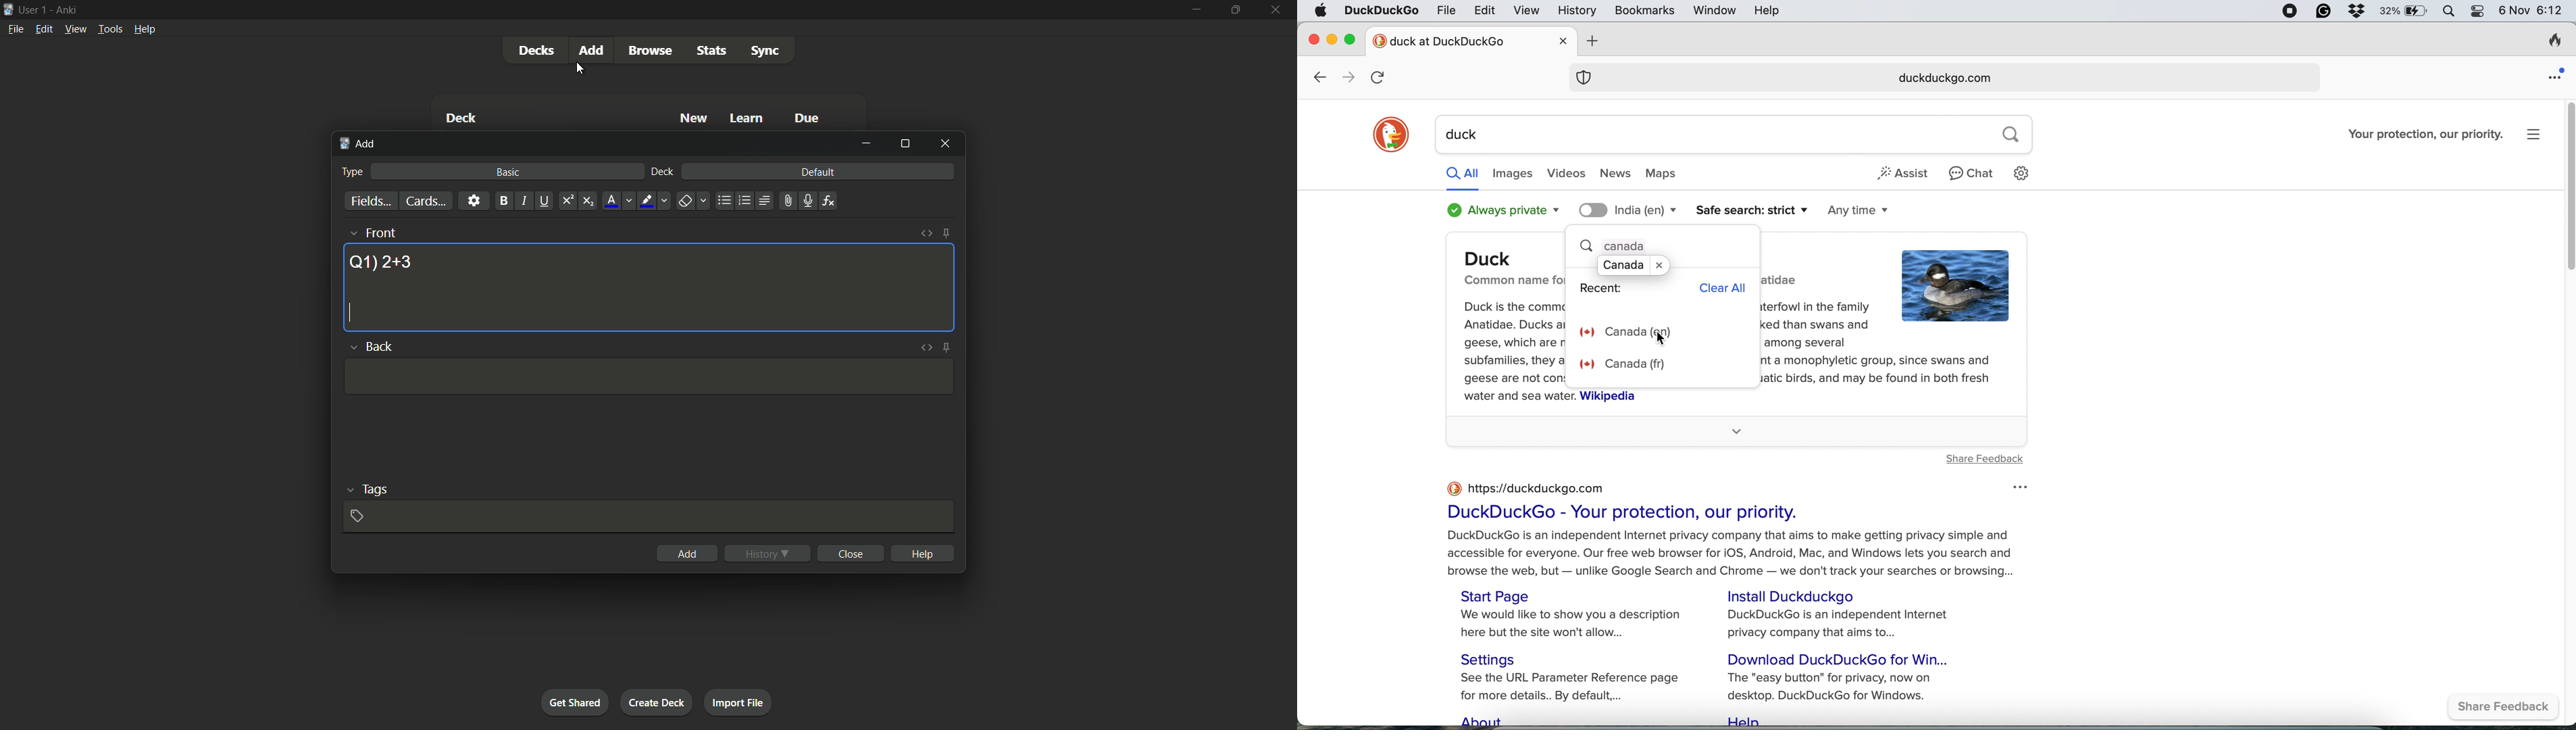 This screenshot has width=2576, height=756. Describe the element at coordinates (2018, 487) in the screenshot. I see `options` at that location.